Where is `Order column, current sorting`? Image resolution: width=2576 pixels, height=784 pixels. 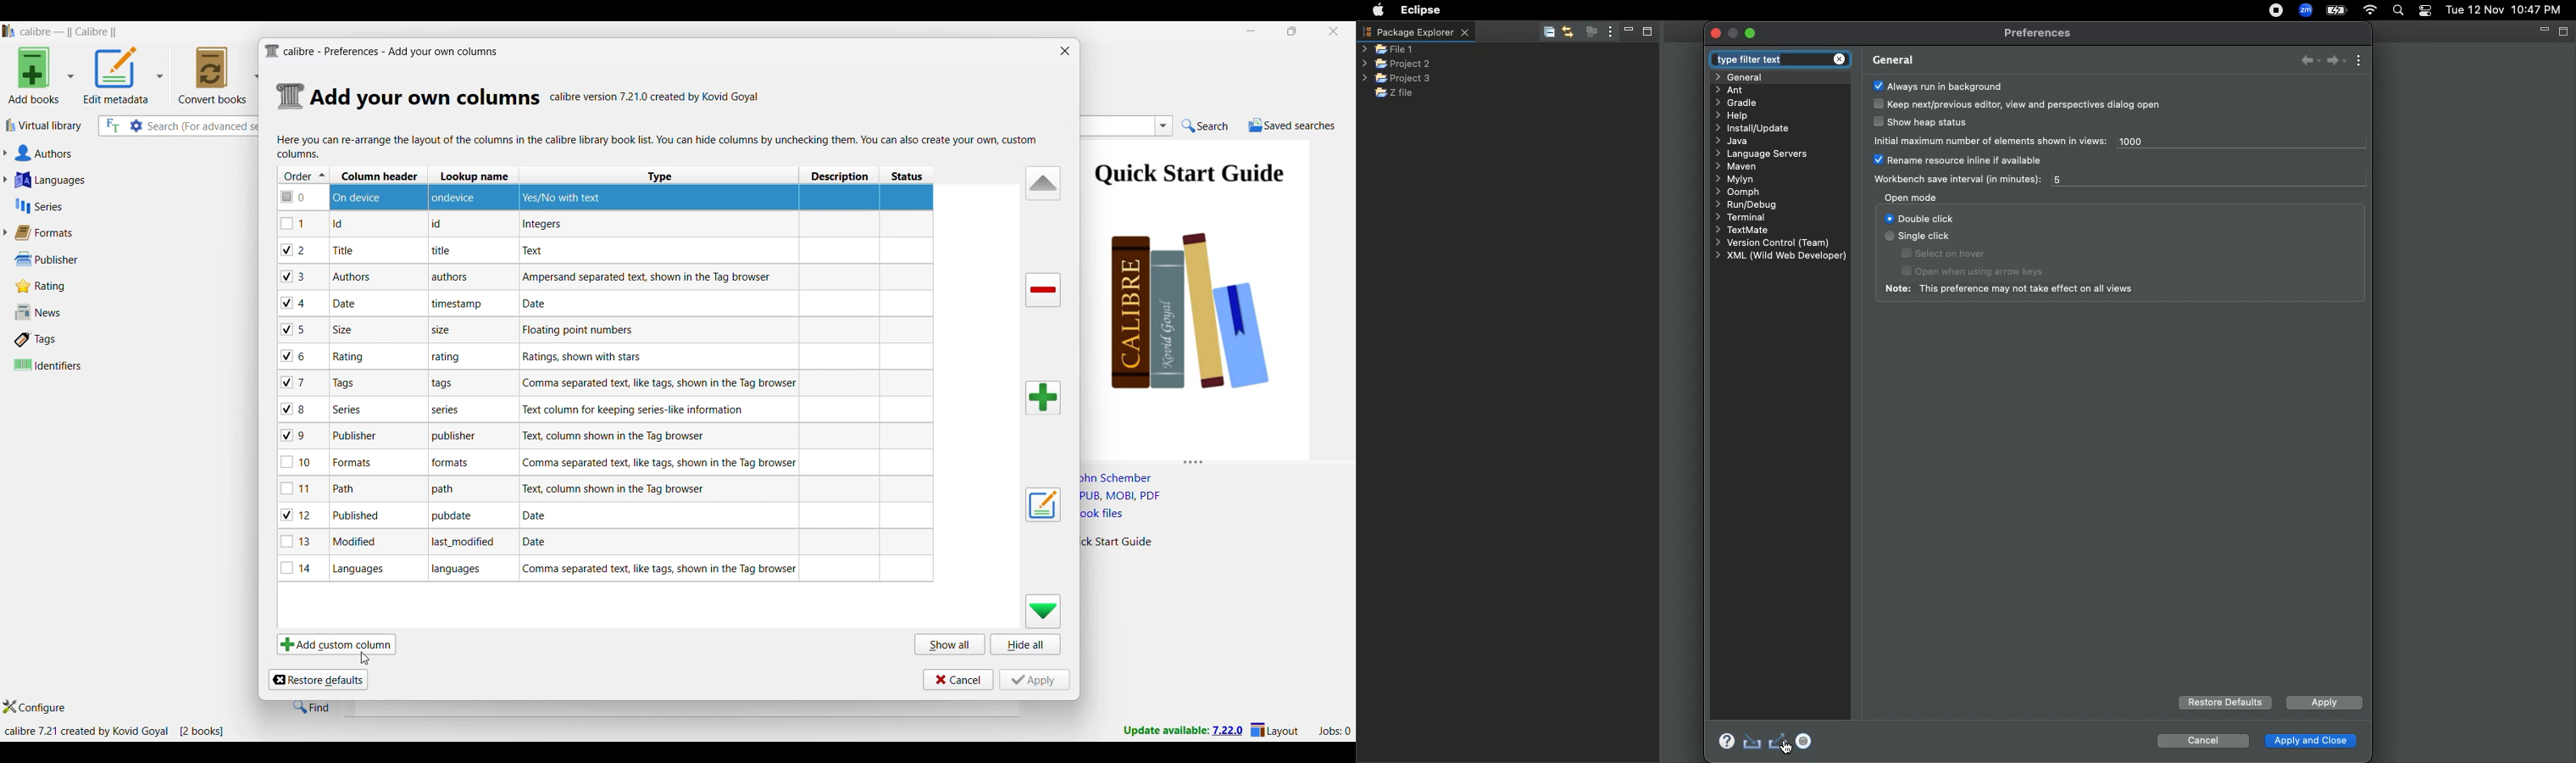
Order column, current sorting is located at coordinates (304, 175).